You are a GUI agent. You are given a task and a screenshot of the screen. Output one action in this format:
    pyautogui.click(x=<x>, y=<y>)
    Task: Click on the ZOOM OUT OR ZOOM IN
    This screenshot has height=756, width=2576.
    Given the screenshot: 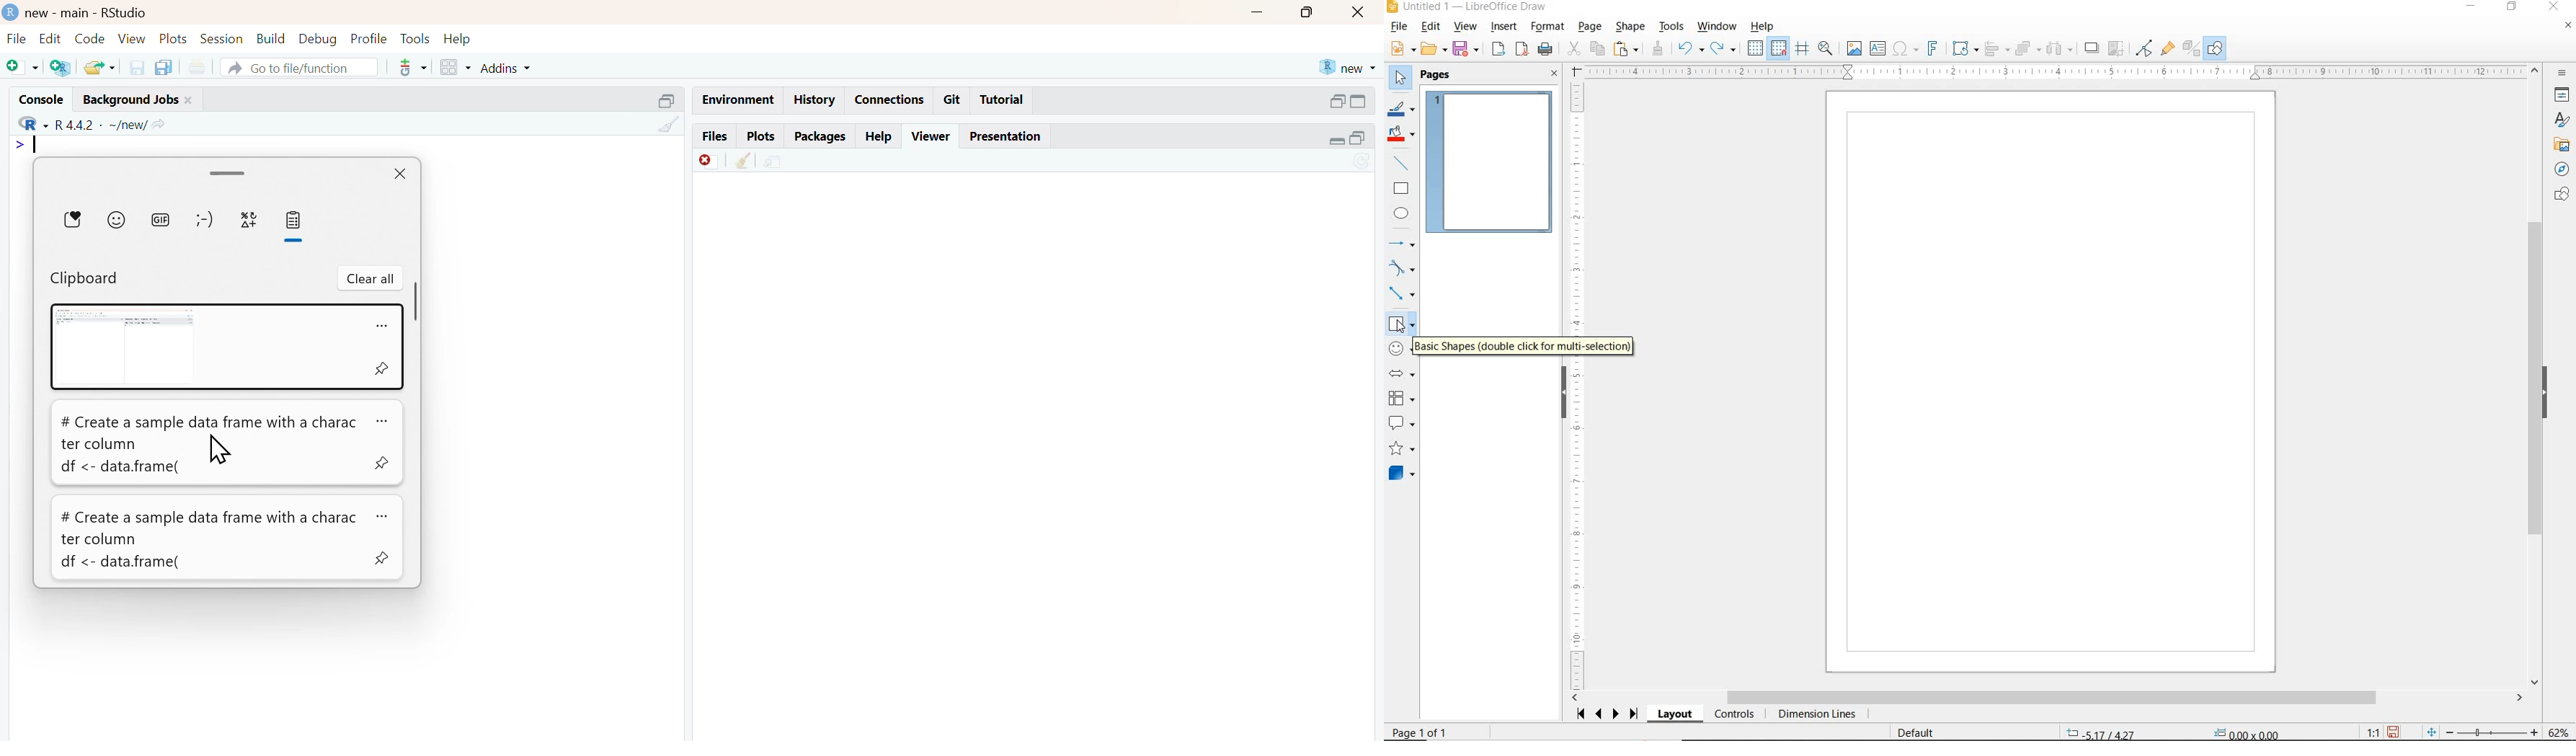 What is the action you would take?
    pyautogui.click(x=2483, y=730)
    